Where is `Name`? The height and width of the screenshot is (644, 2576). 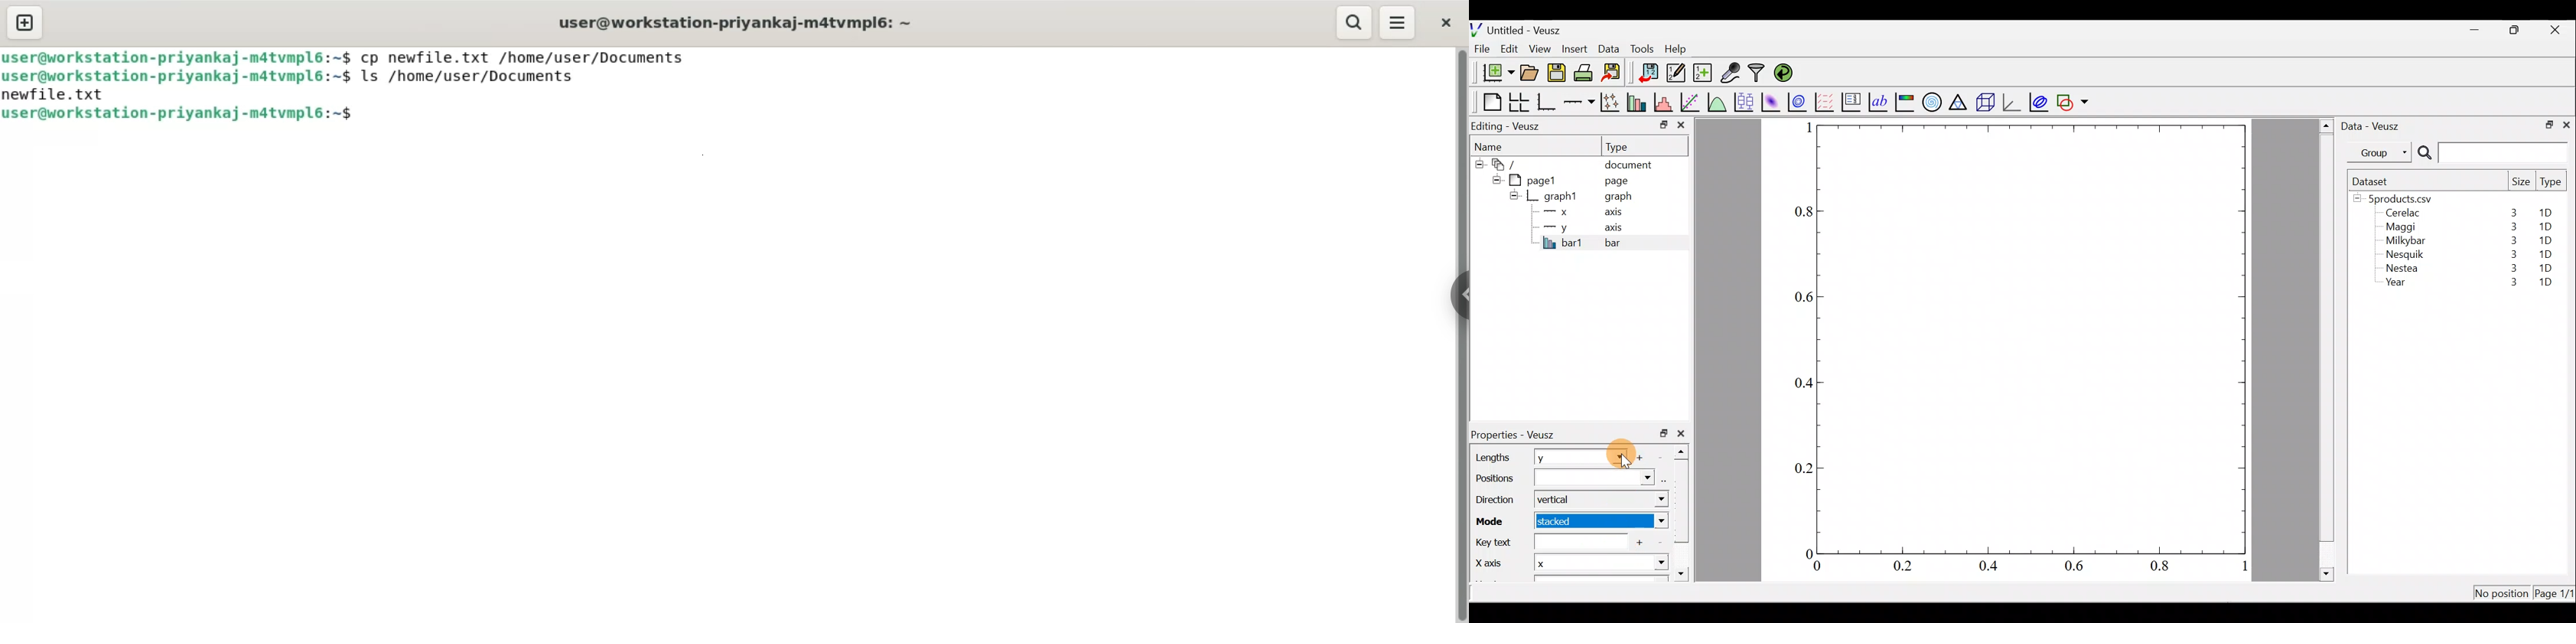
Name is located at coordinates (1495, 145).